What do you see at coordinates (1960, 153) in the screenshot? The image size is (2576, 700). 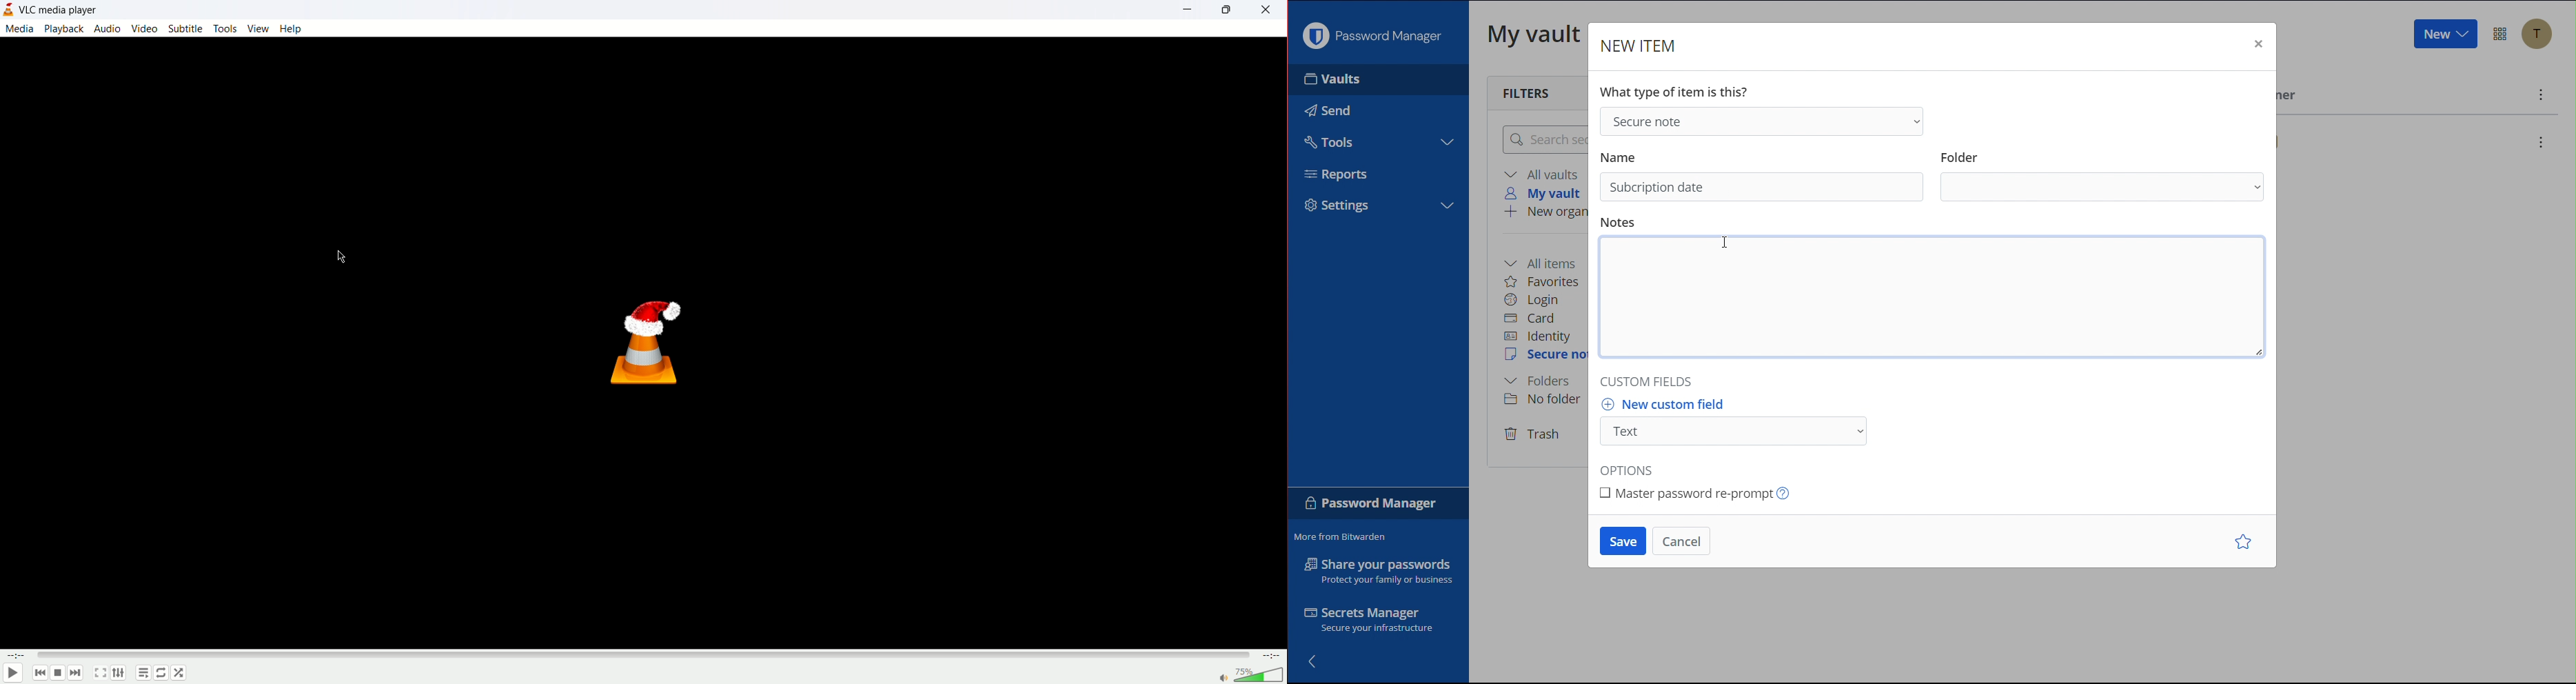 I see `Folder` at bounding box center [1960, 153].